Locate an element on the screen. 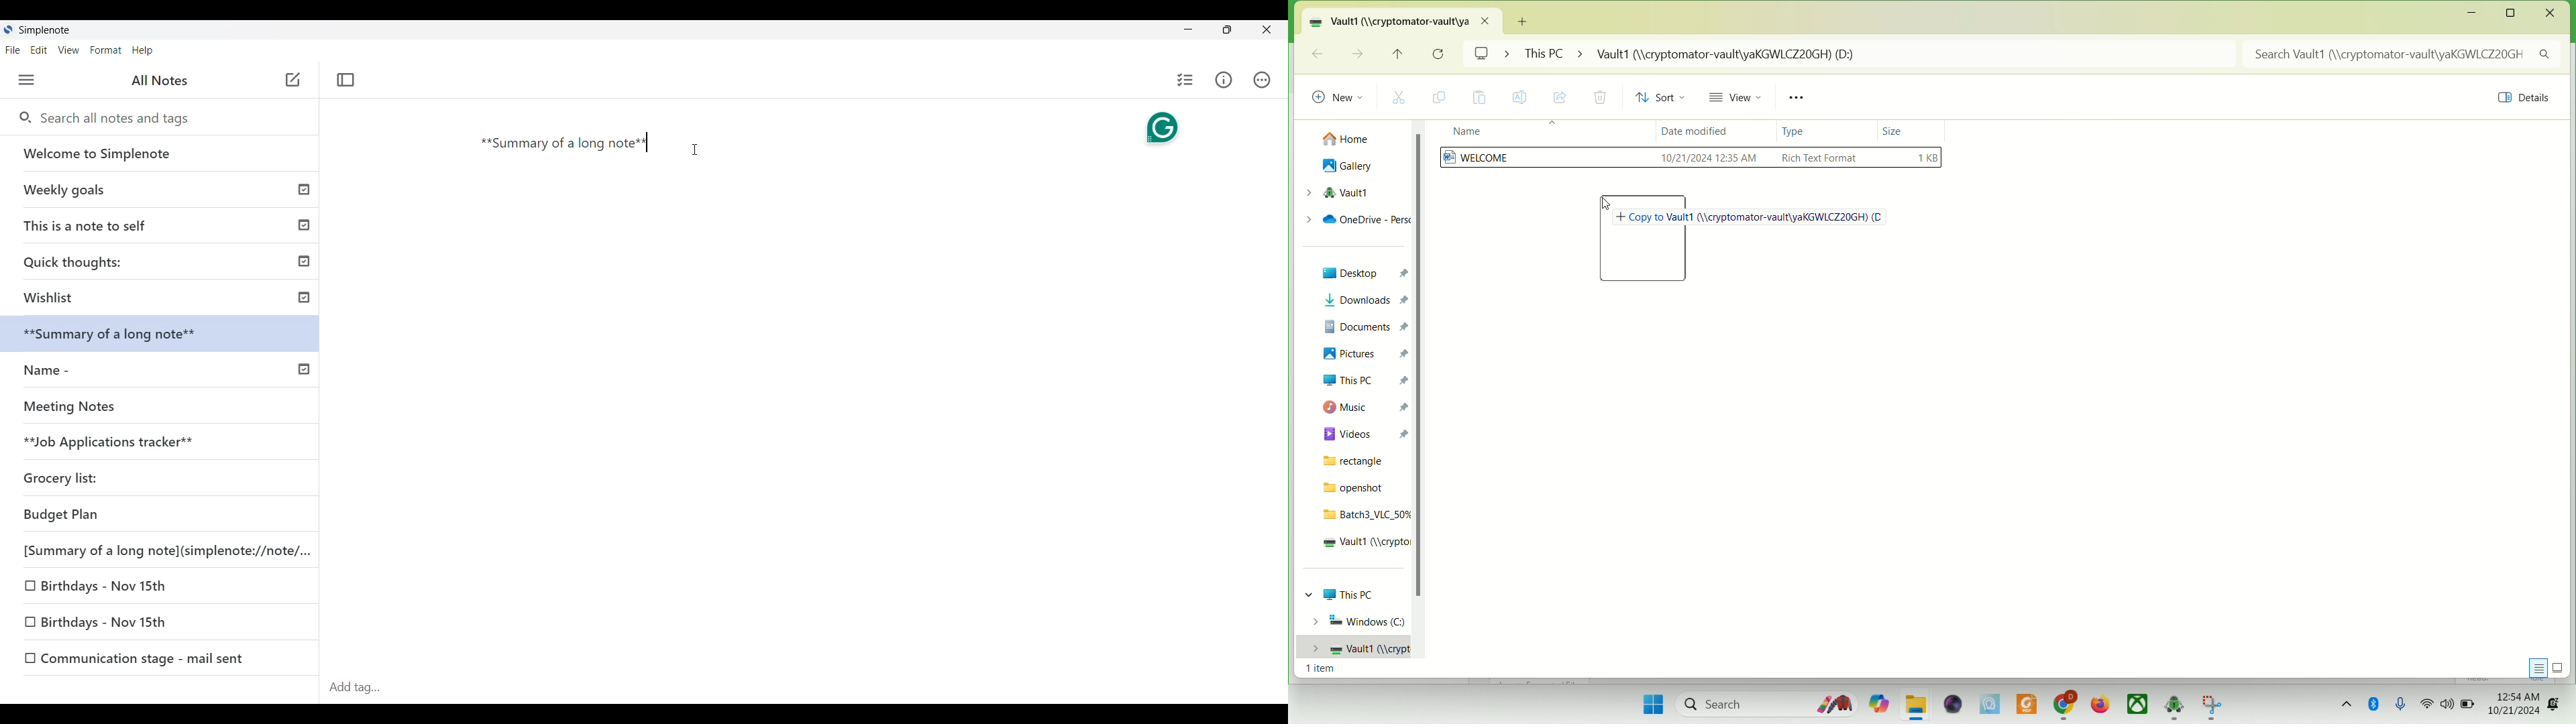 The height and width of the screenshot is (728, 2576). Close interface is located at coordinates (1266, 29).